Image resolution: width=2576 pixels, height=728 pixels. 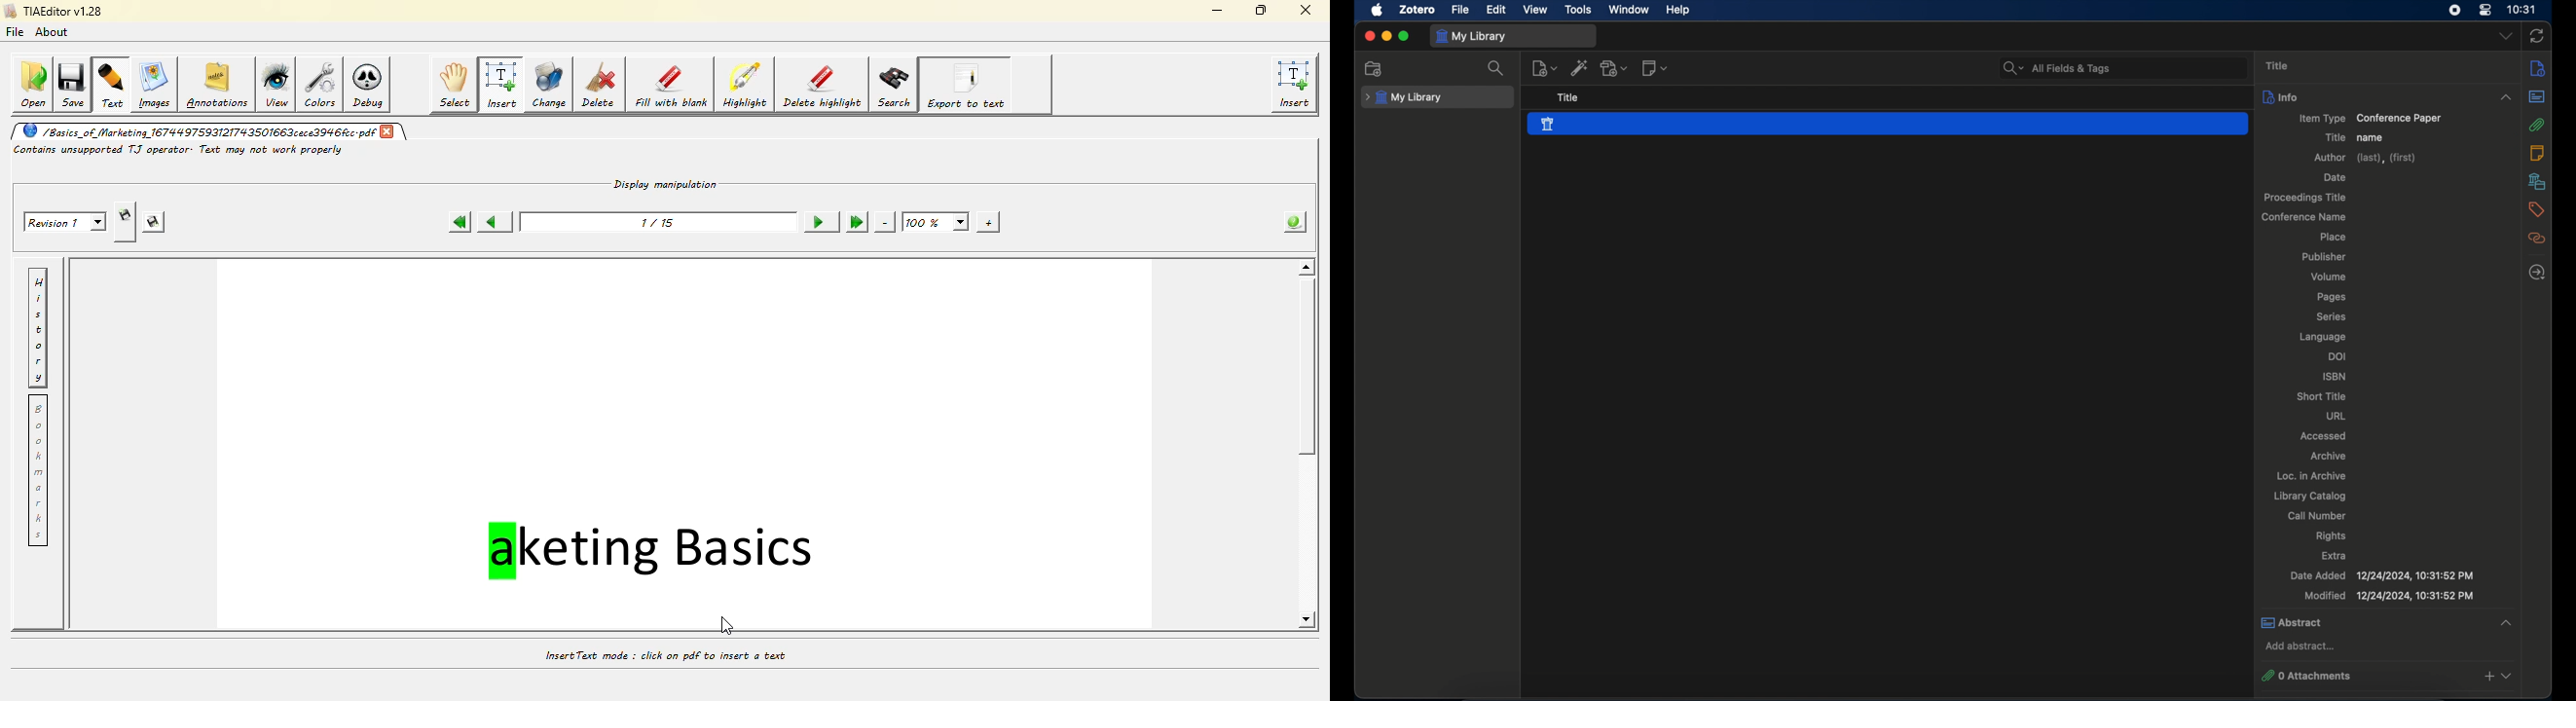 What do you see at coordinates (2455, 10) in the screenshot?
I see `screen recorder` at bounding box center [2455, 10].